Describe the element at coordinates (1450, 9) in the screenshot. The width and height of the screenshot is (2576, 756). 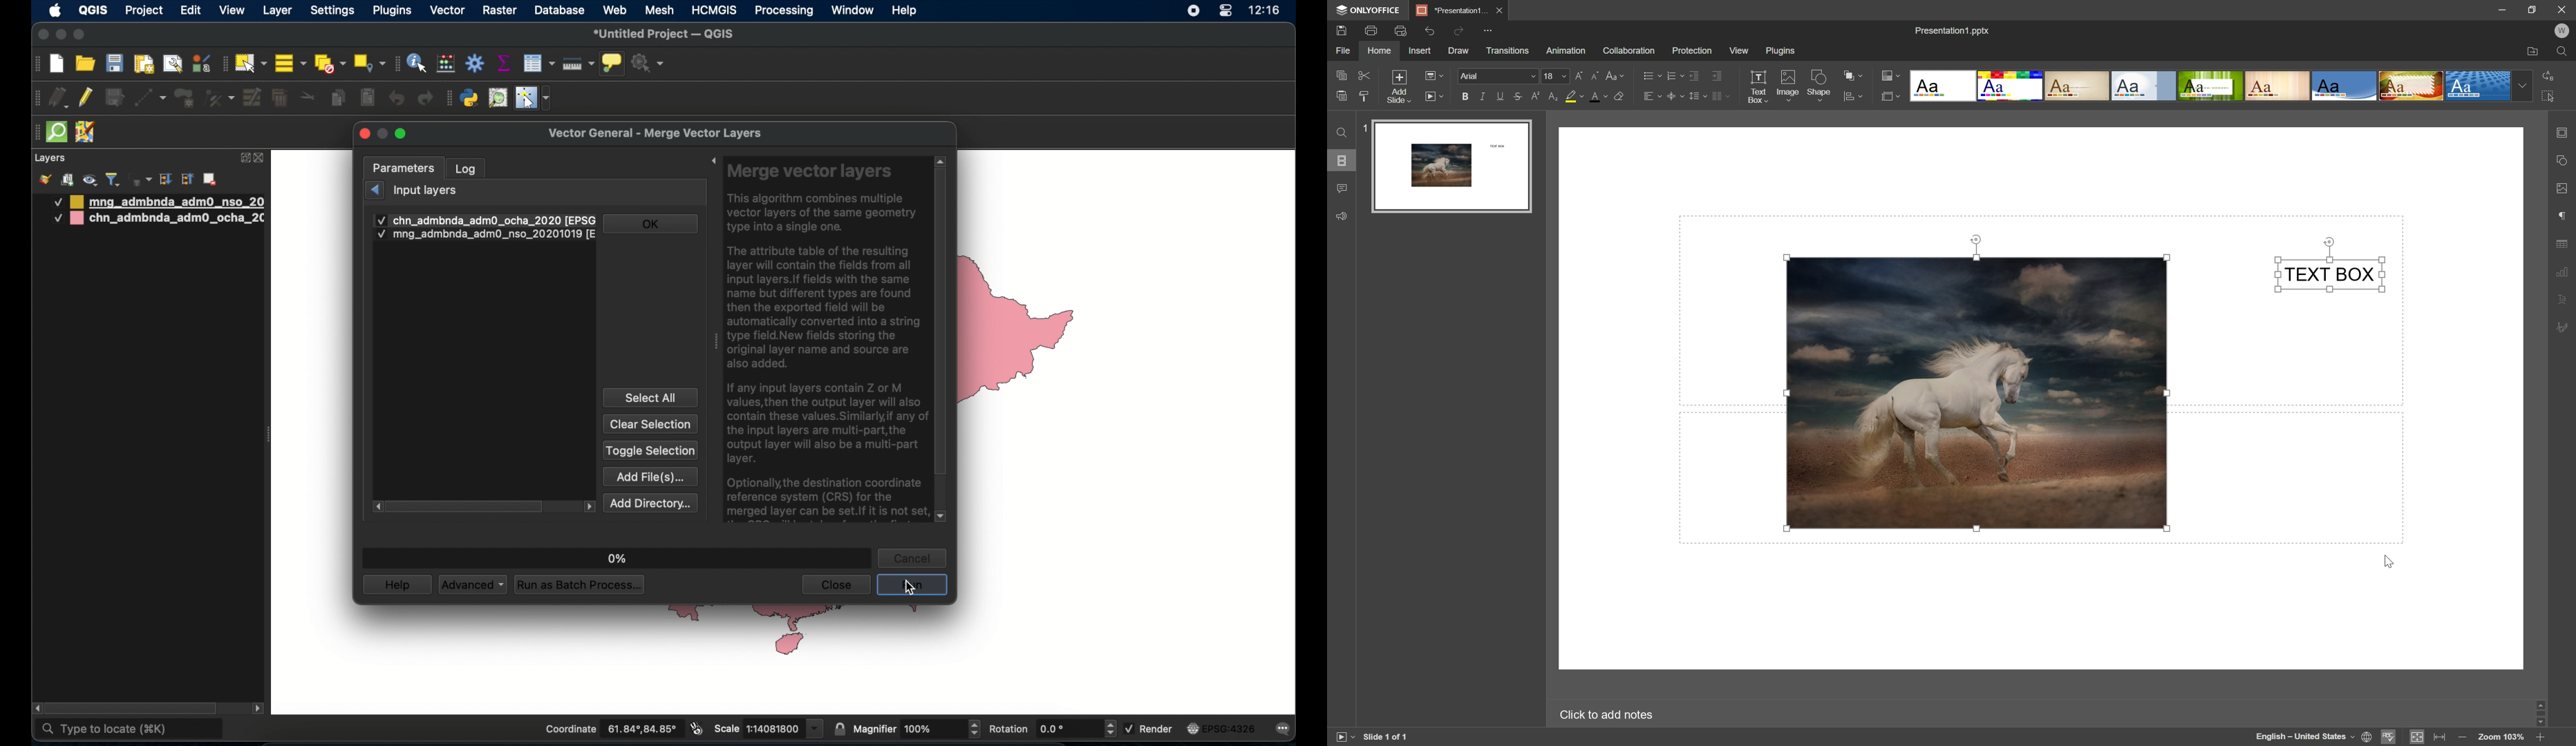
I see `presentation1...` at that location.